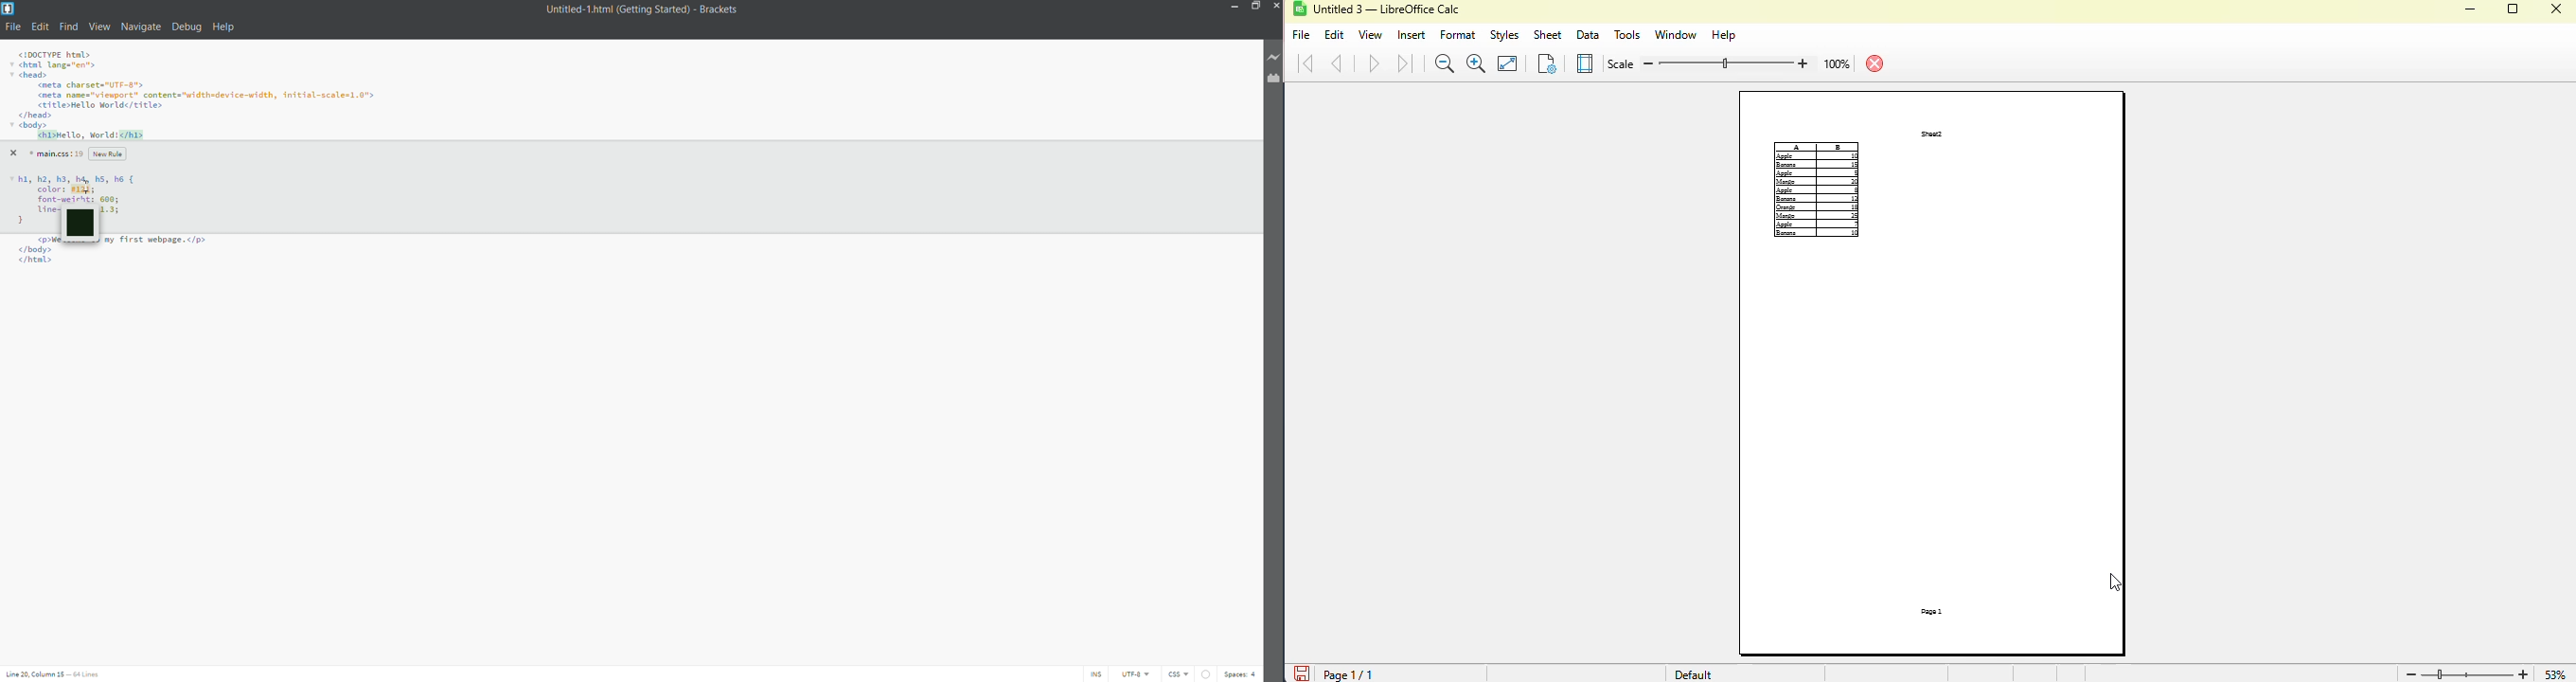 The width and height of the screenshot is (2576, 700). What do you see at coordinates (12, 153) in the screenshot?
I see `close quick edit` at bounding box center [12, 153].